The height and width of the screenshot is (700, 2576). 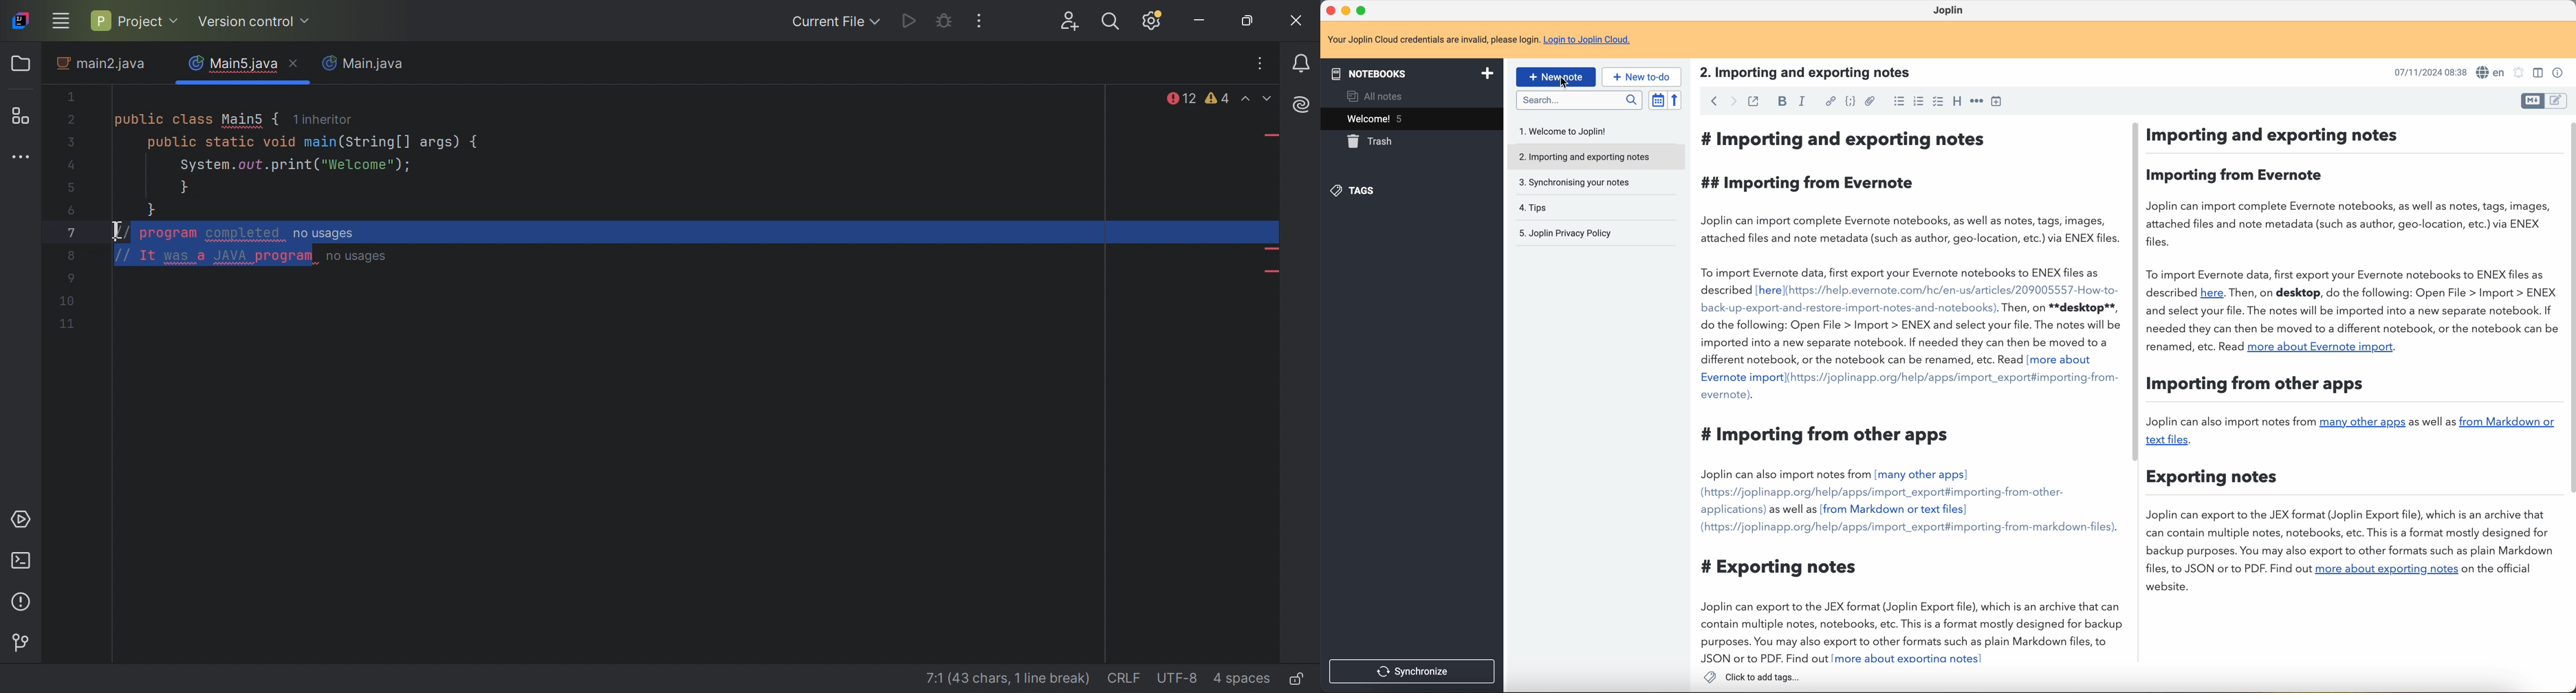 I want to click on reverse sort order, so click(x=1675, y=101).